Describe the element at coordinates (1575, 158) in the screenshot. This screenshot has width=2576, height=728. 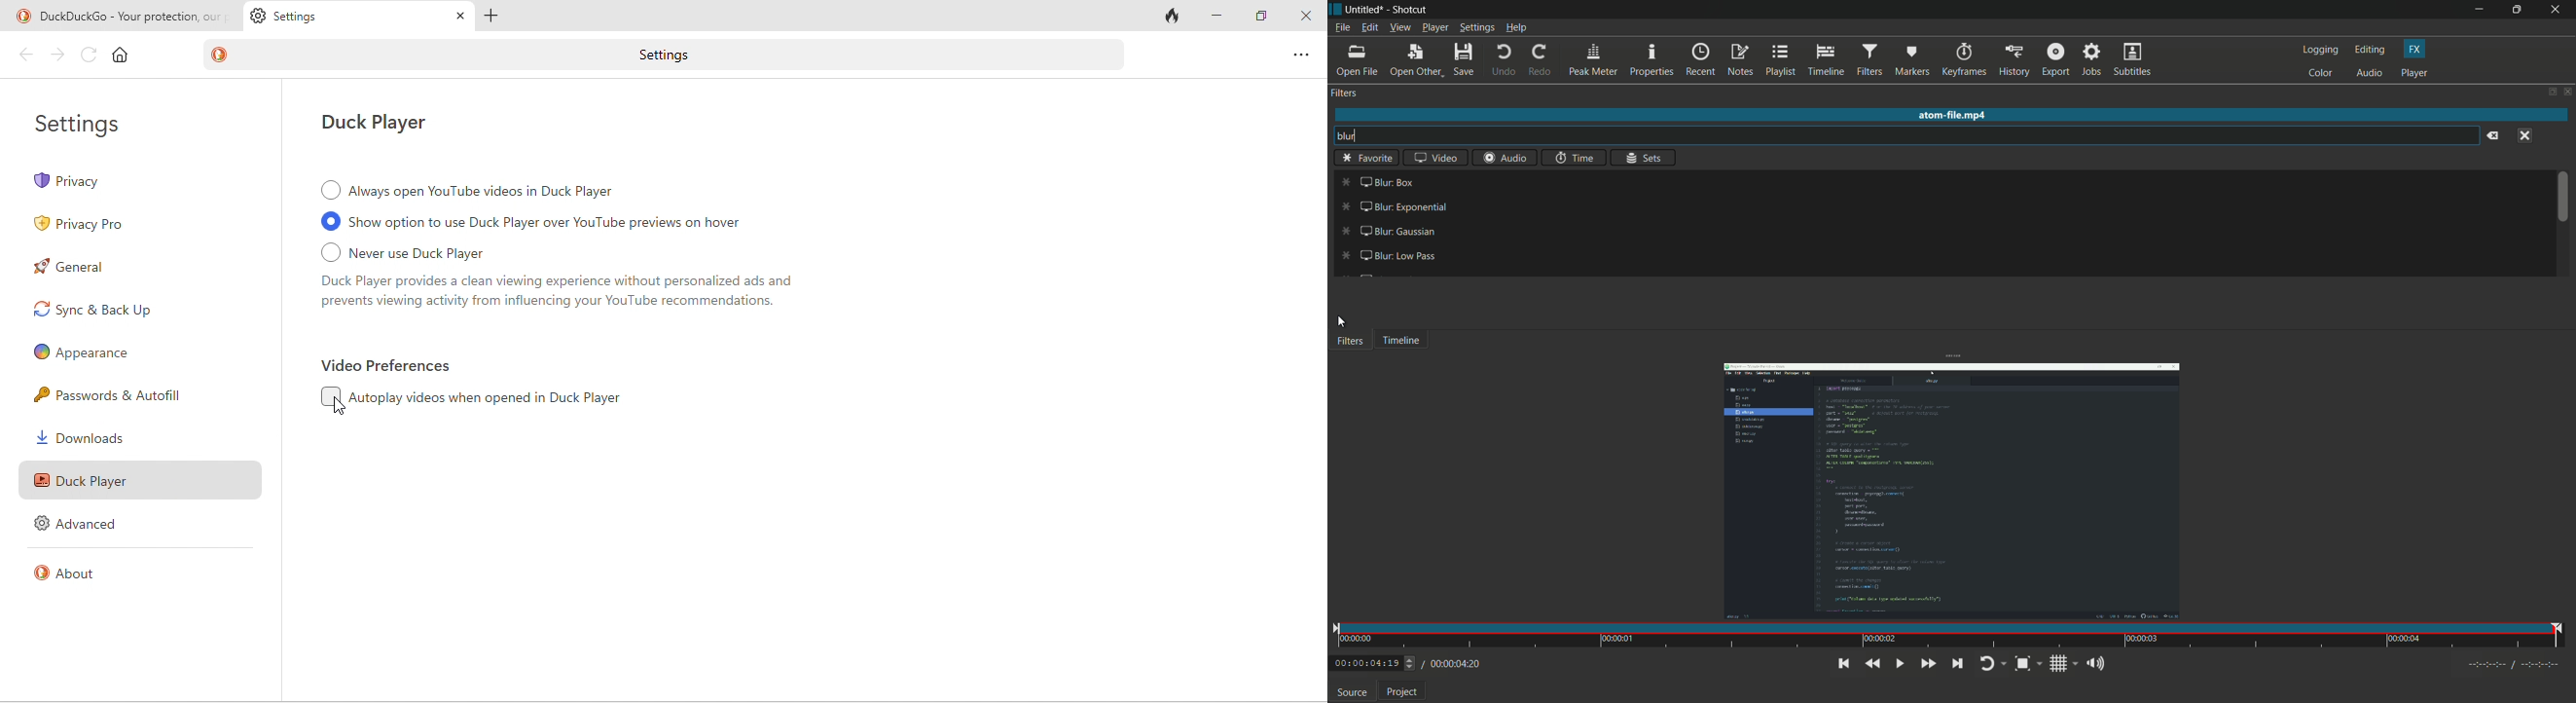
I see `time` at that location.